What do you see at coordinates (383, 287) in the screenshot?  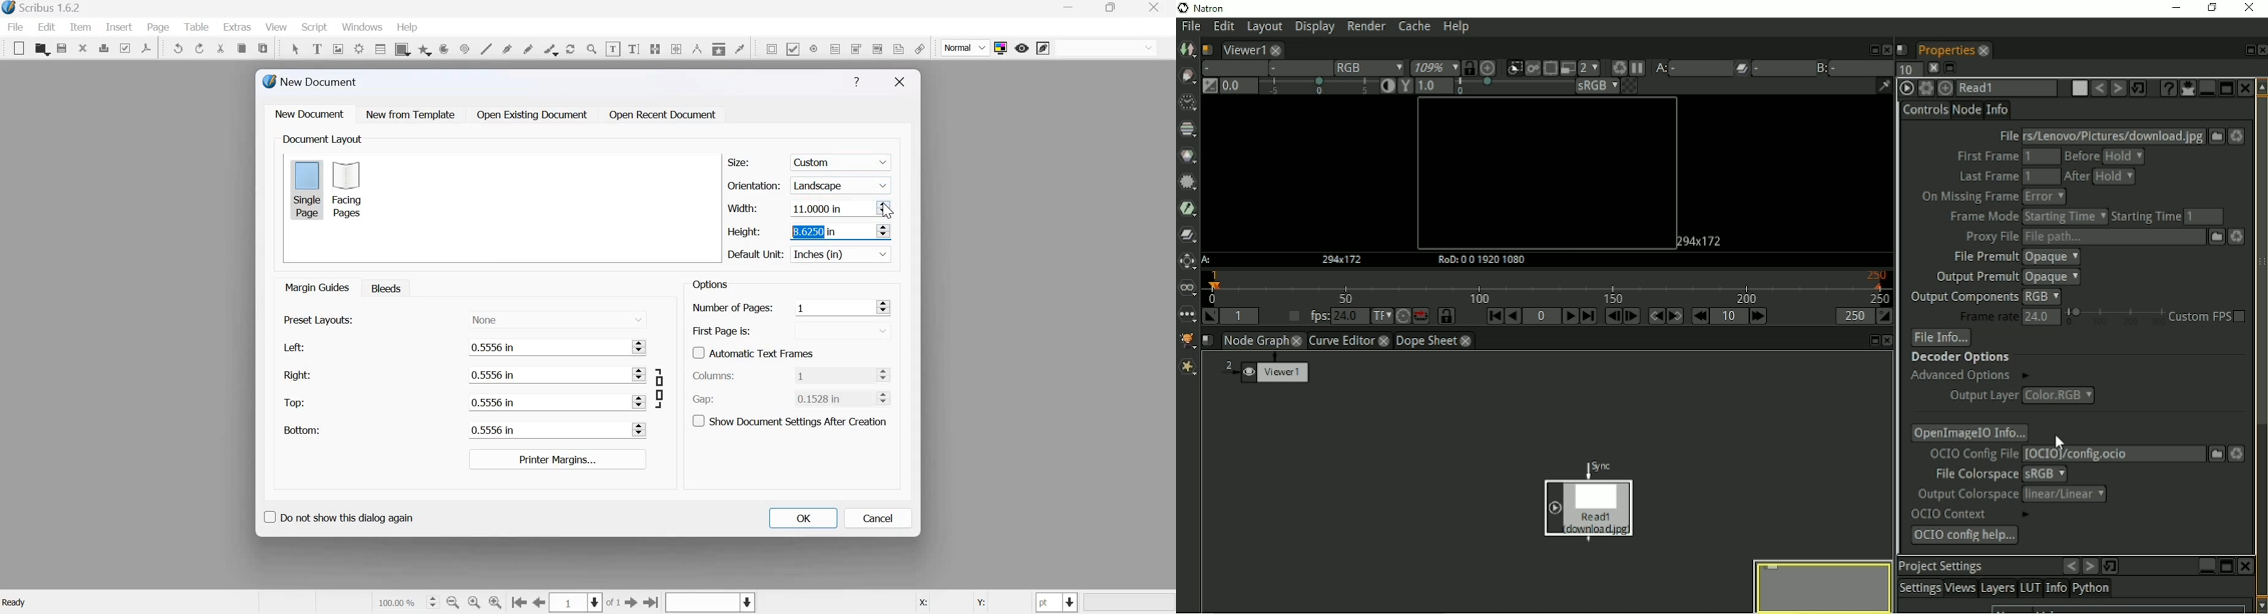 I see `Bleeds` at bounding box center [383, 287].